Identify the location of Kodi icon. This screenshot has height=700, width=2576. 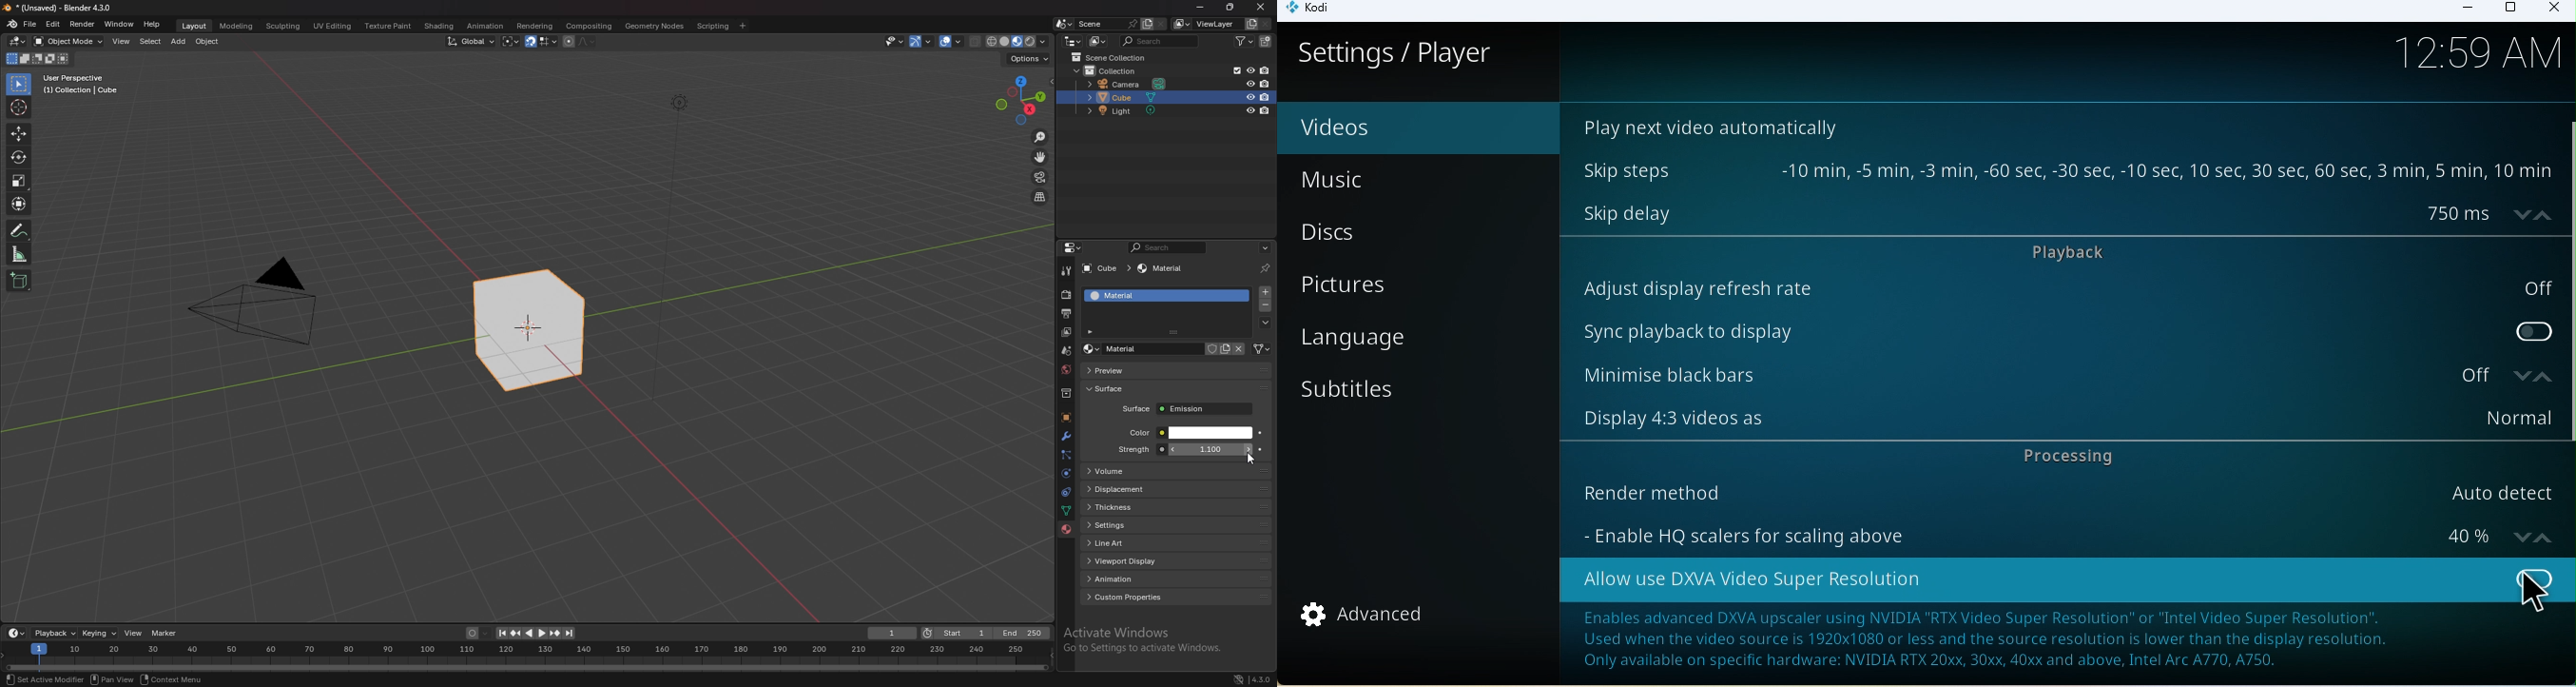
(1316, 11).